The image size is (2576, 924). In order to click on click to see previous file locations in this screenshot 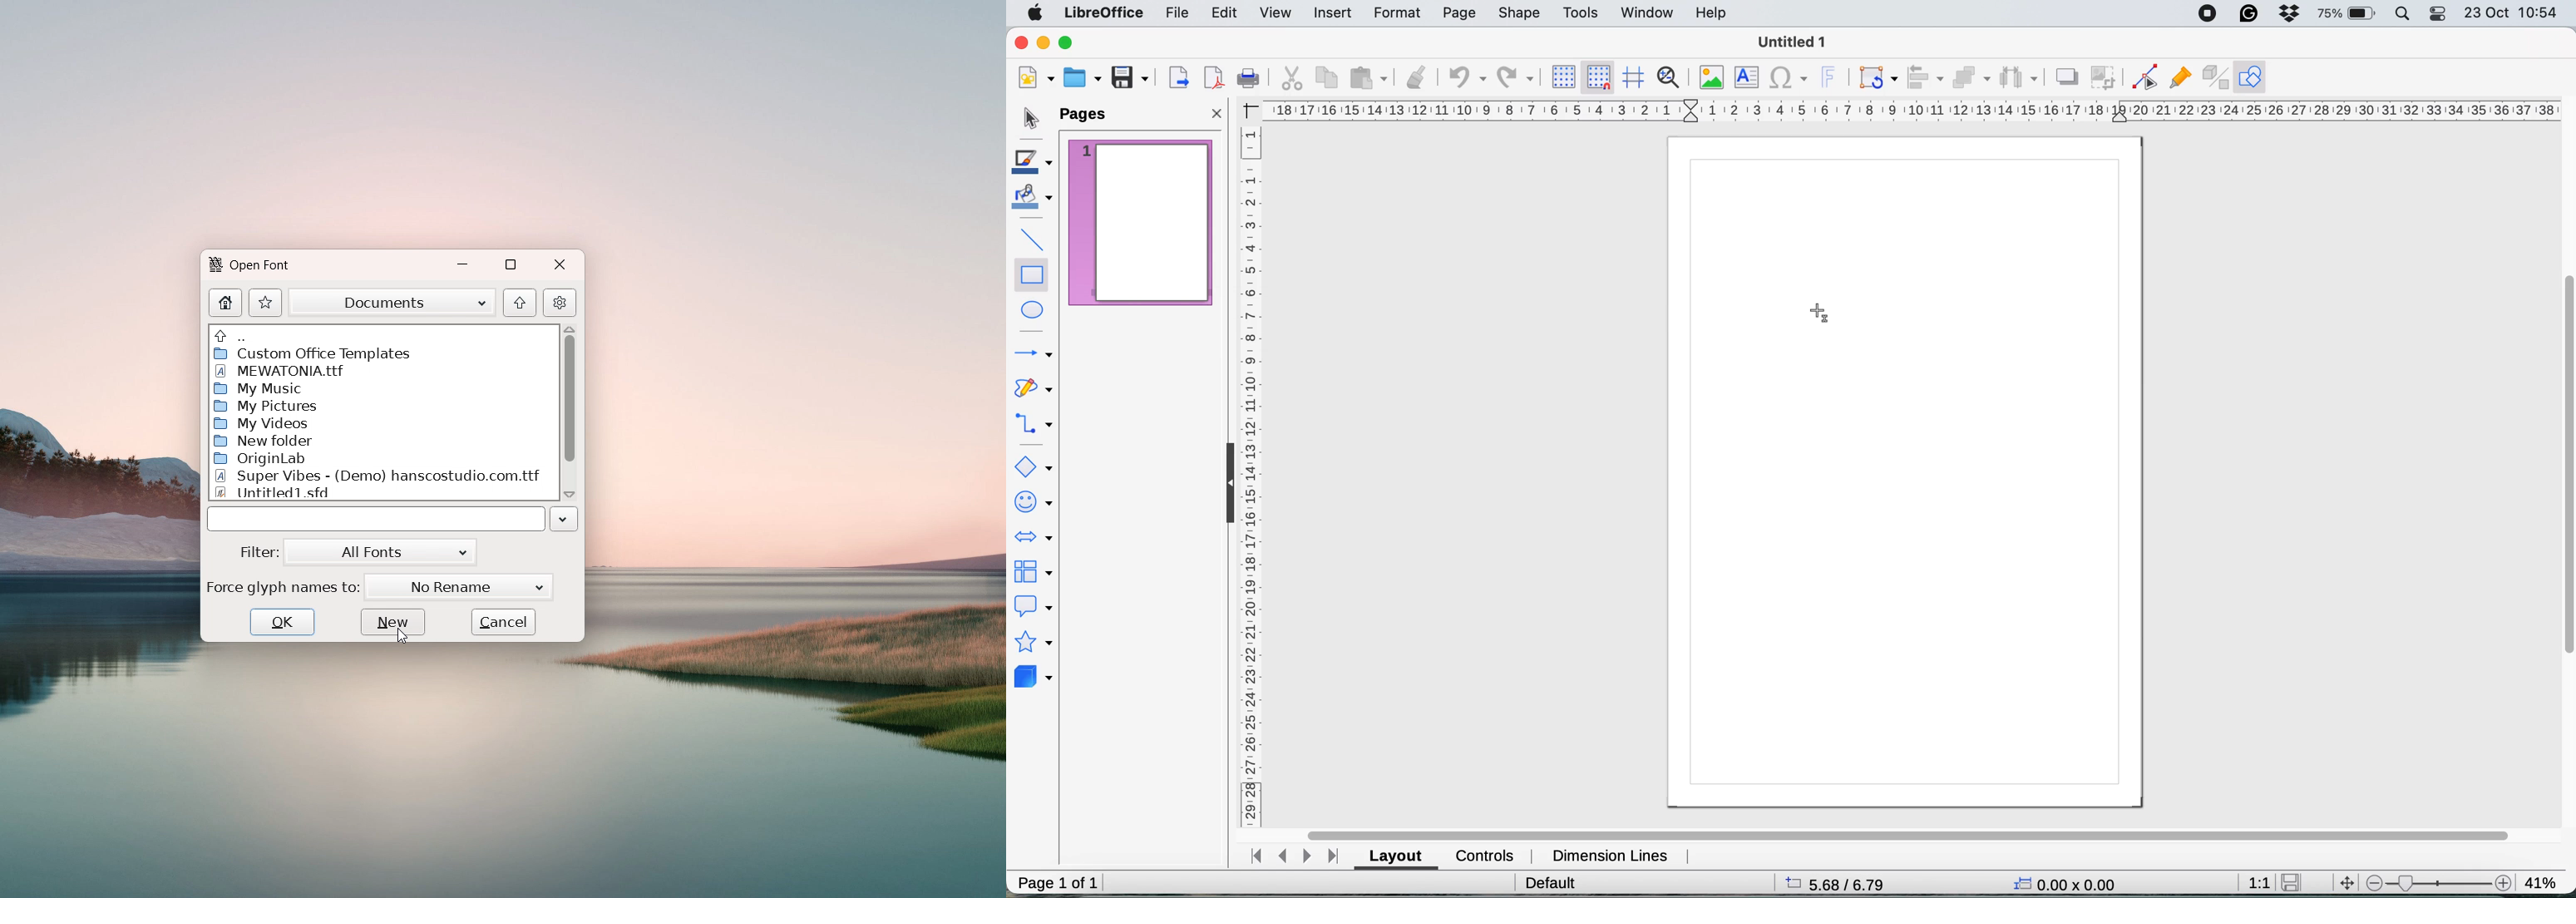, I will do `click(565, 520)`.